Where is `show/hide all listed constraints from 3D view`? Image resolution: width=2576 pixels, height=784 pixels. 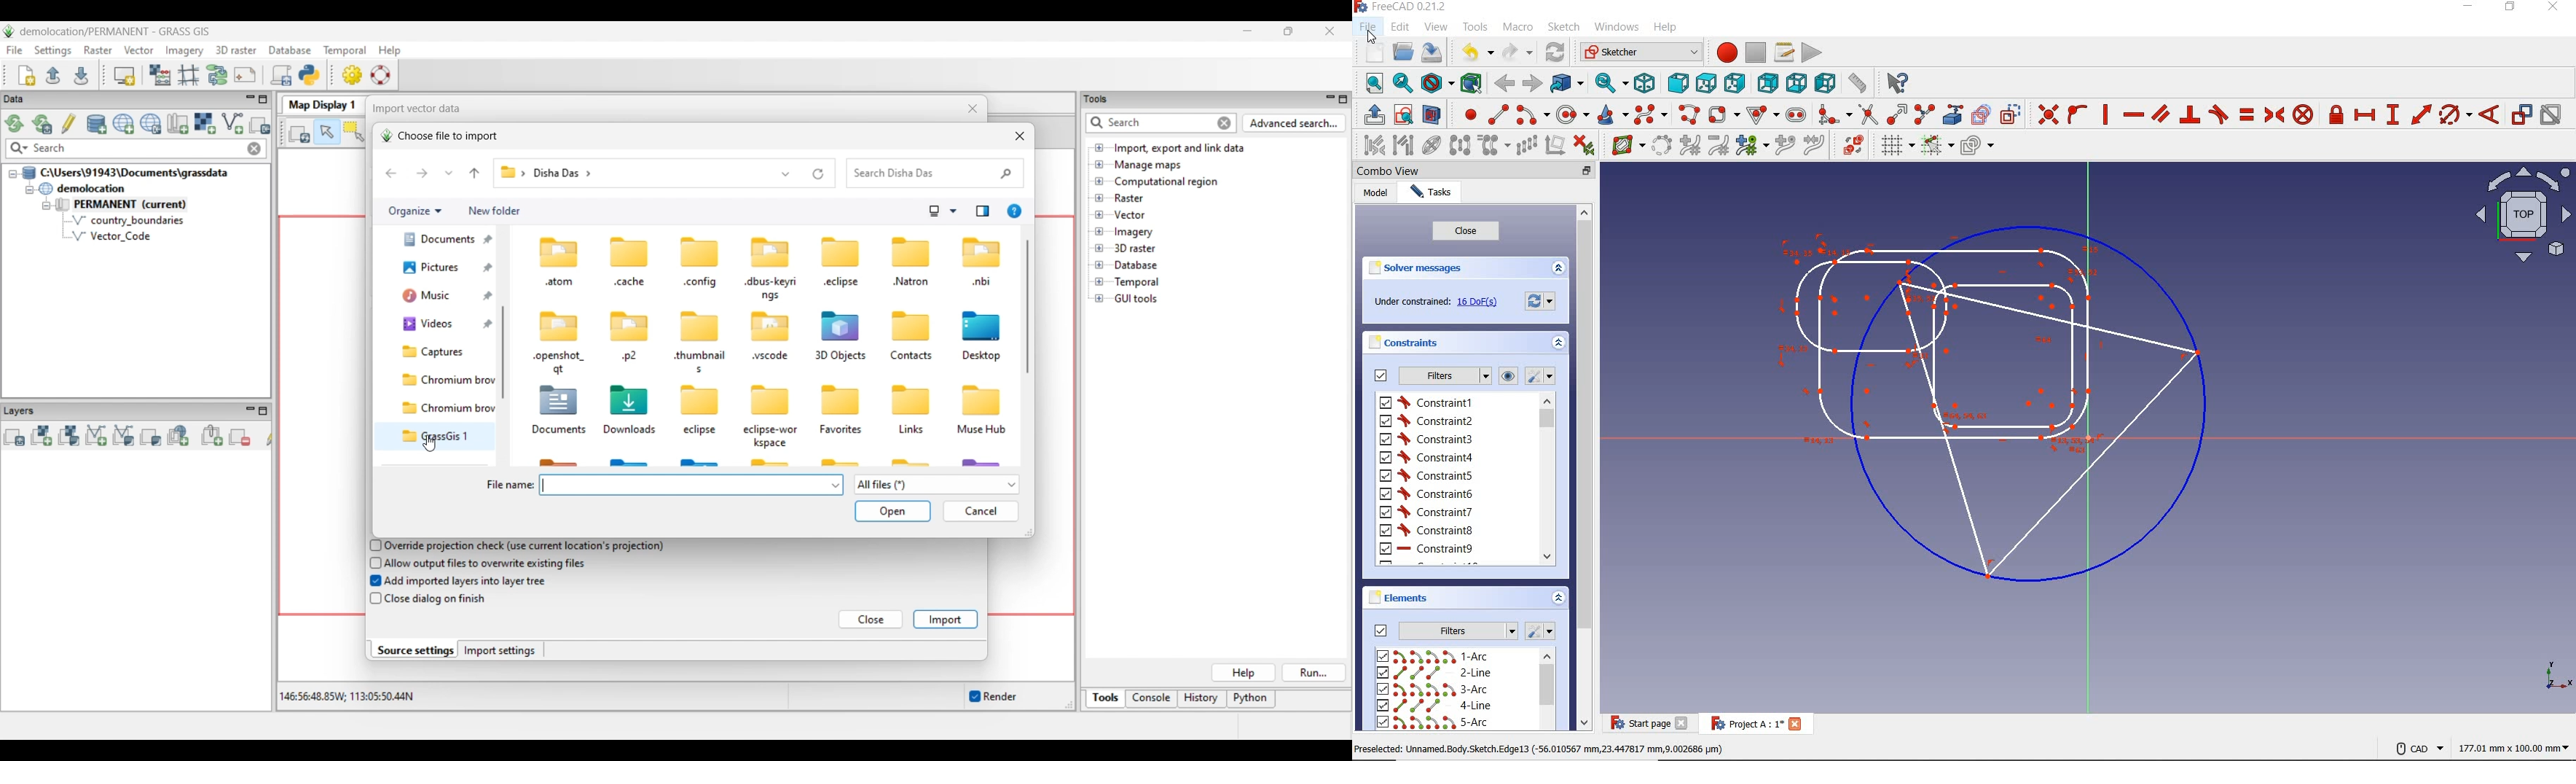
show/hide all listed constraints from 3D view is located at coordinates (1510, 375).